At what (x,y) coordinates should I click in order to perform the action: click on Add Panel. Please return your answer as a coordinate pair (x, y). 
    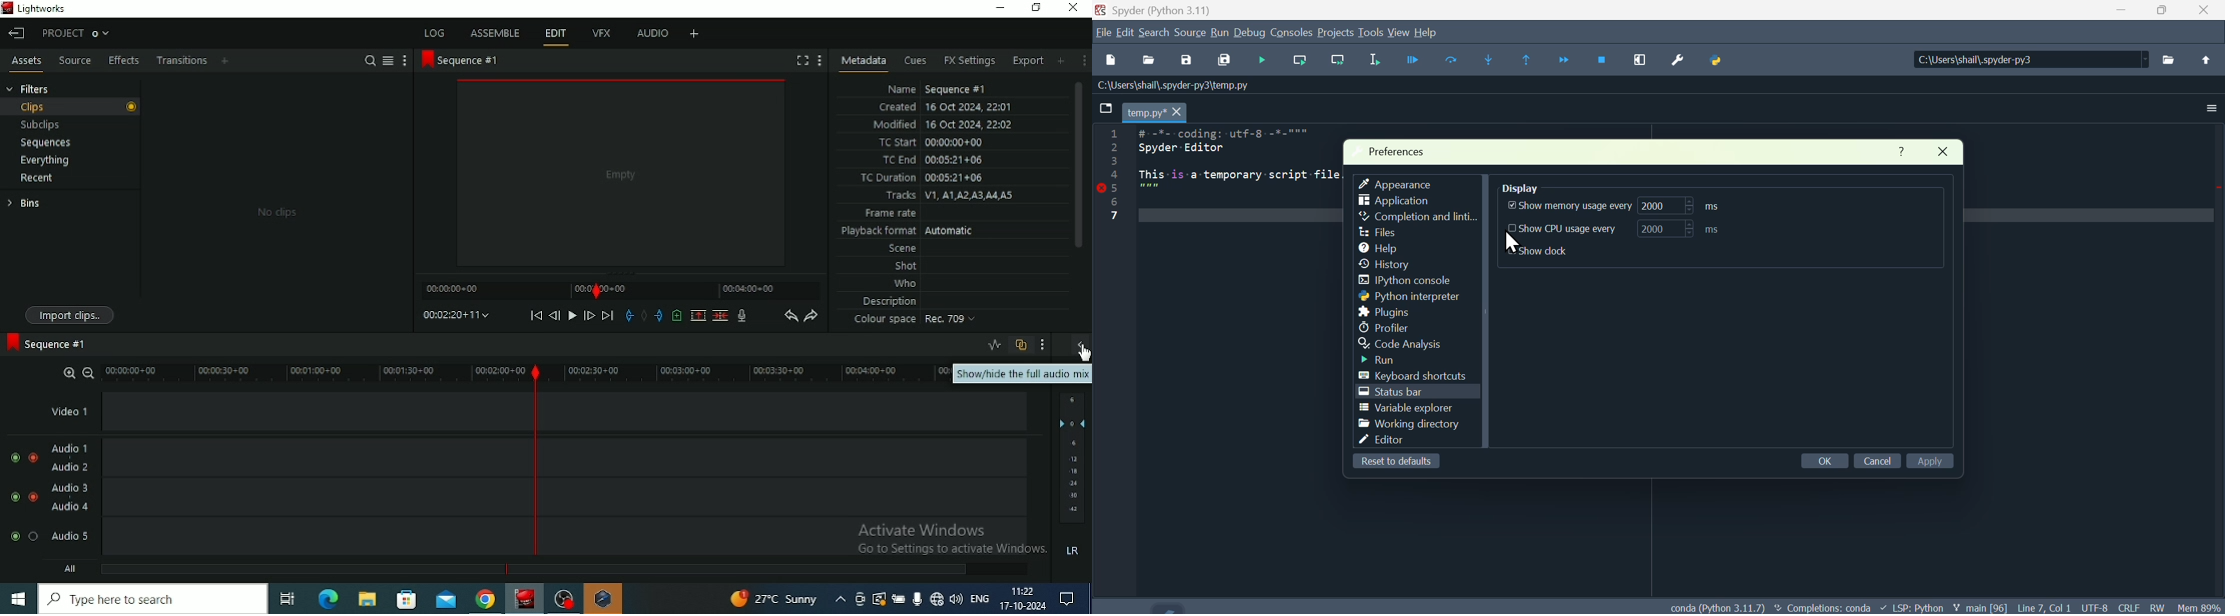
    Looking at the image, I should click on (1061, 61).